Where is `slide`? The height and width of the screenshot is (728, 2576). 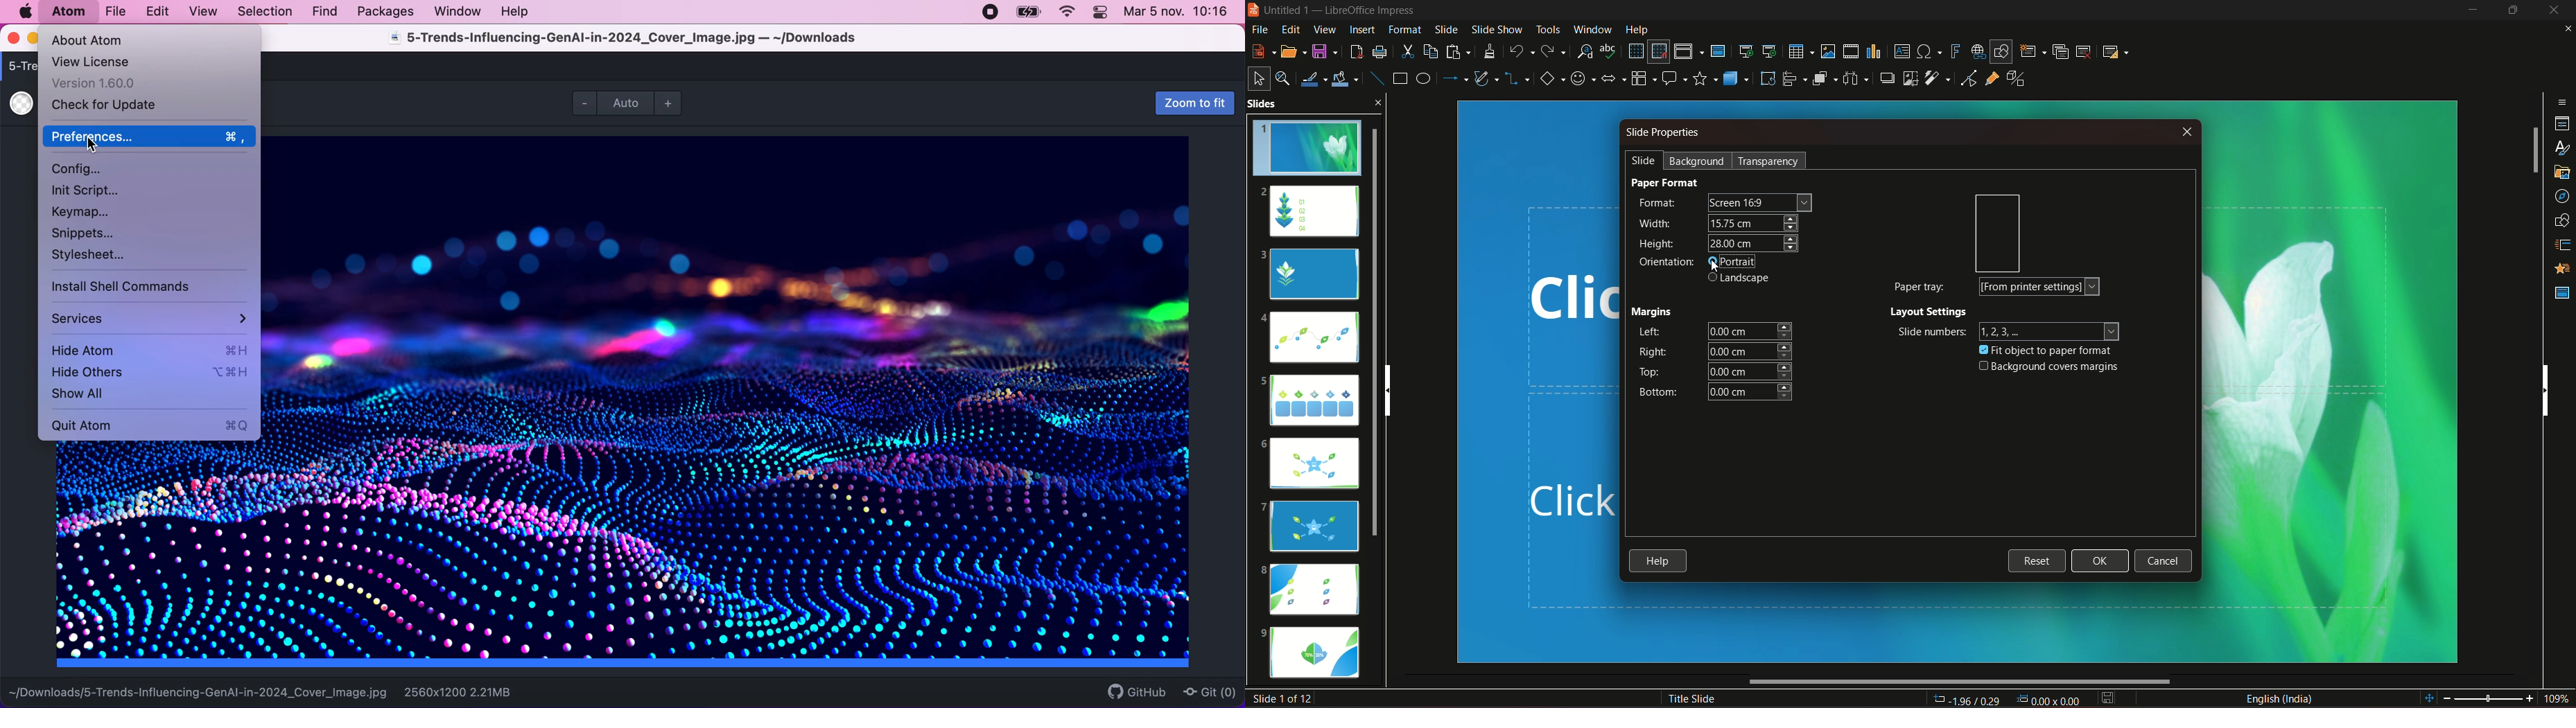
slide is located at coordinates (1639, 161).